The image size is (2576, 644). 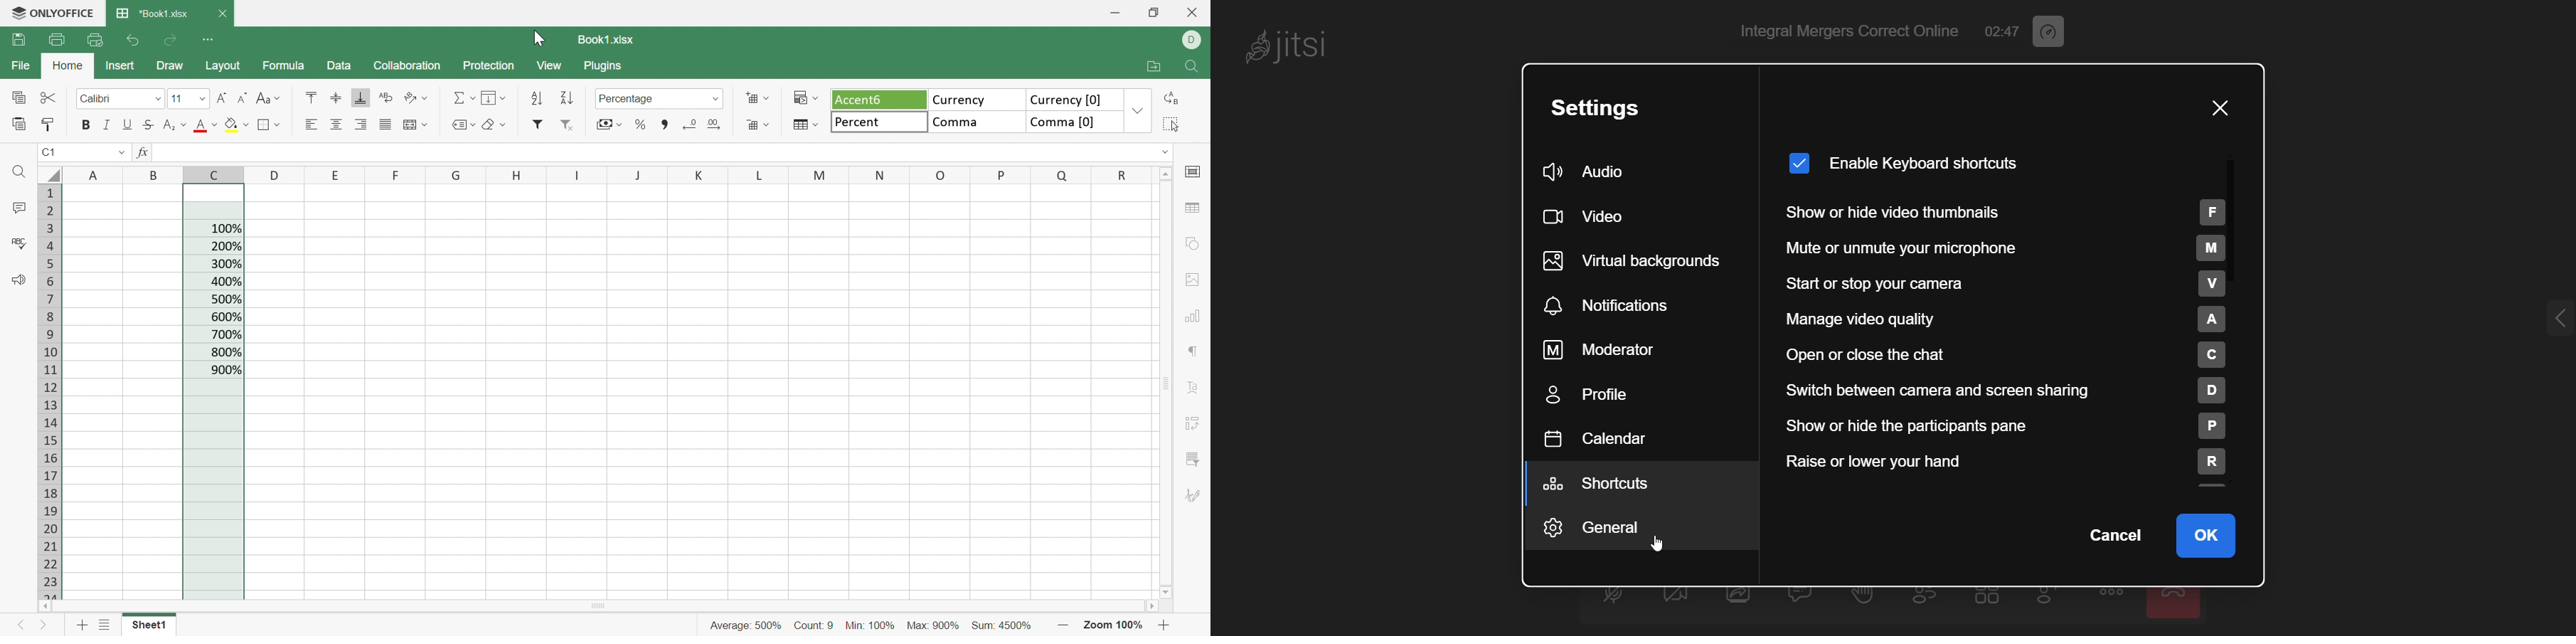 What do you see at coordinates (1167, 152) in the screenshot?
I see `Drop Down` at bounding box center [1167, 152].